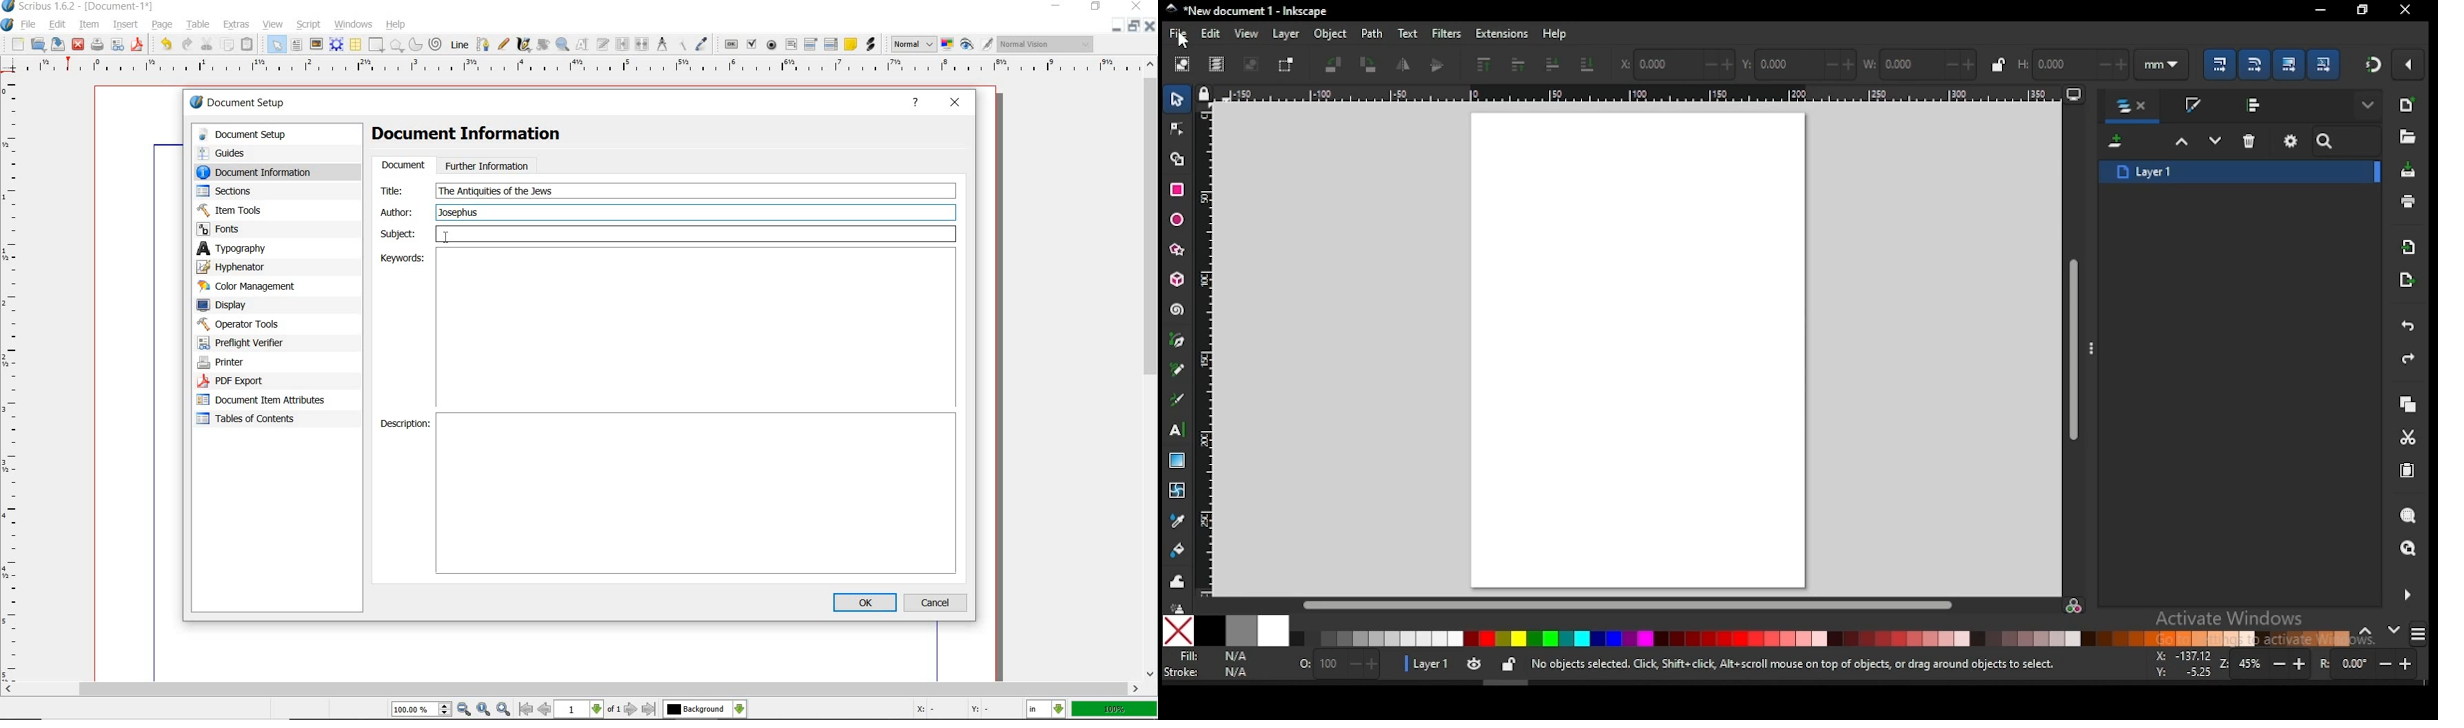 This screenshot has height=728, width=2464. Describe the element at coordinates (1558, 33) in the screenshot. I see `help` at that location.